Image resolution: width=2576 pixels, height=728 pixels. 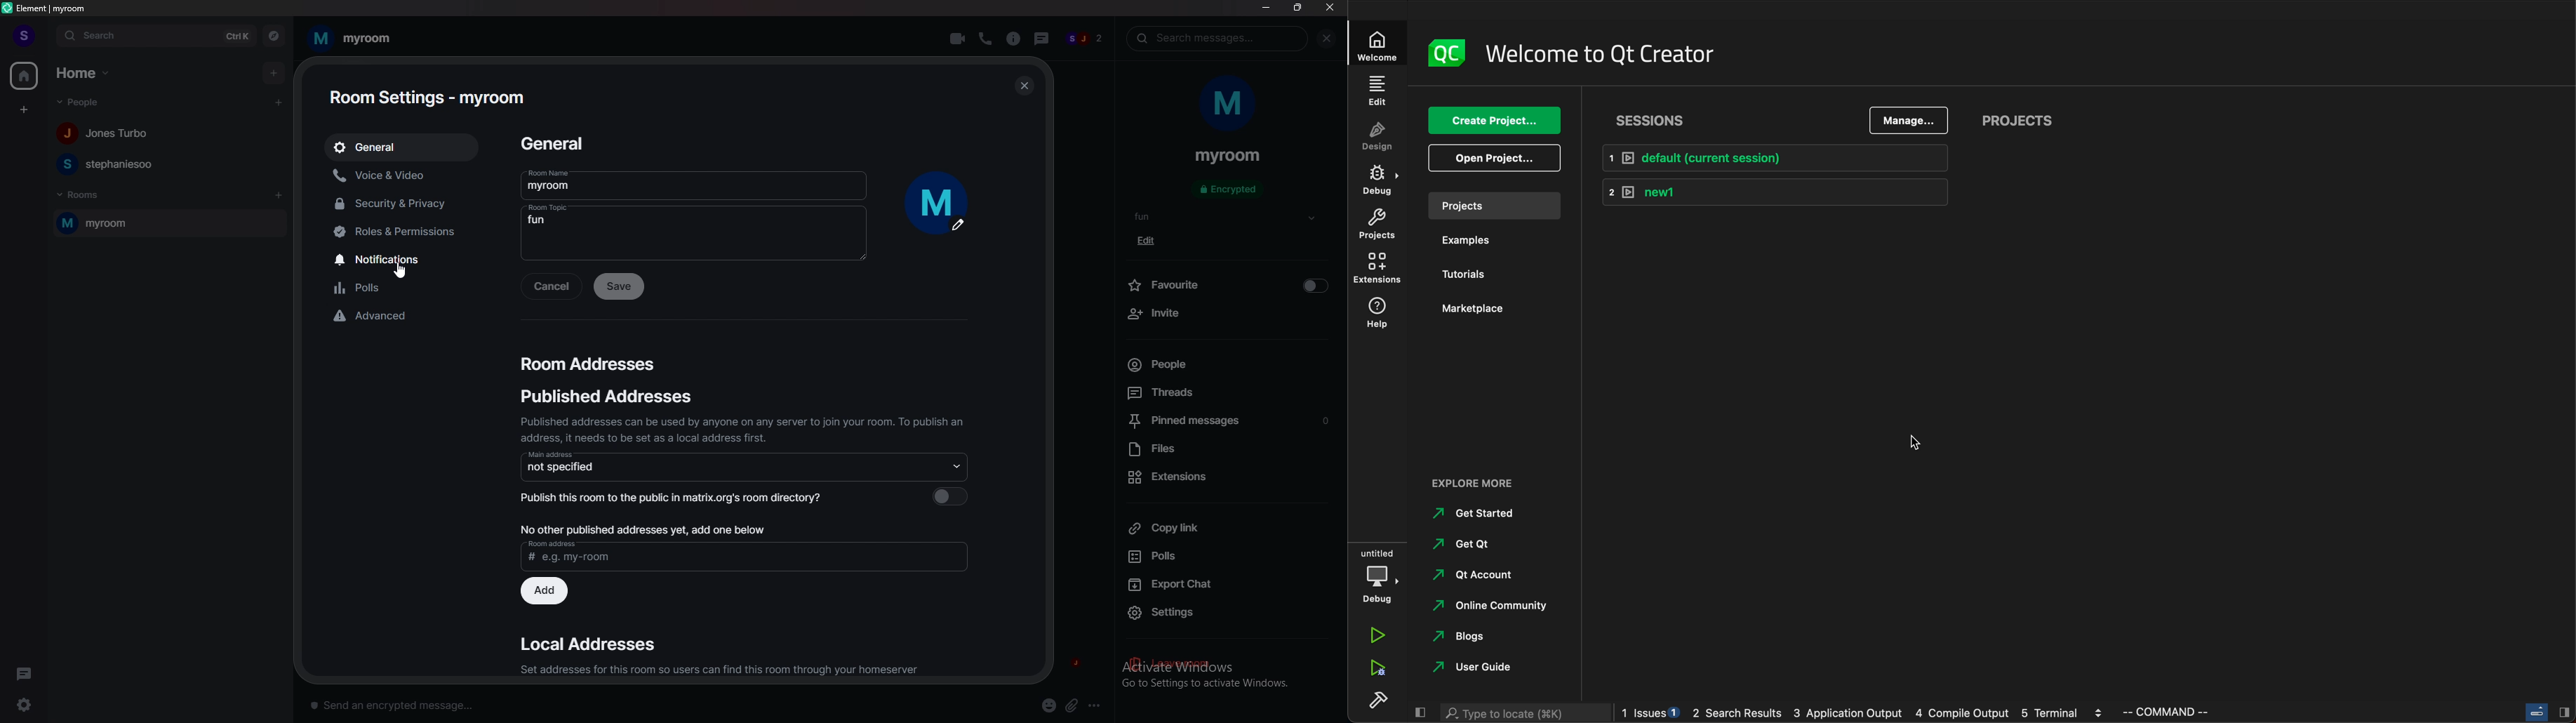 What do you see at coordinates (1050, 706) in the screenshot?
I see `emoji` at bounding box center [1050, 706].